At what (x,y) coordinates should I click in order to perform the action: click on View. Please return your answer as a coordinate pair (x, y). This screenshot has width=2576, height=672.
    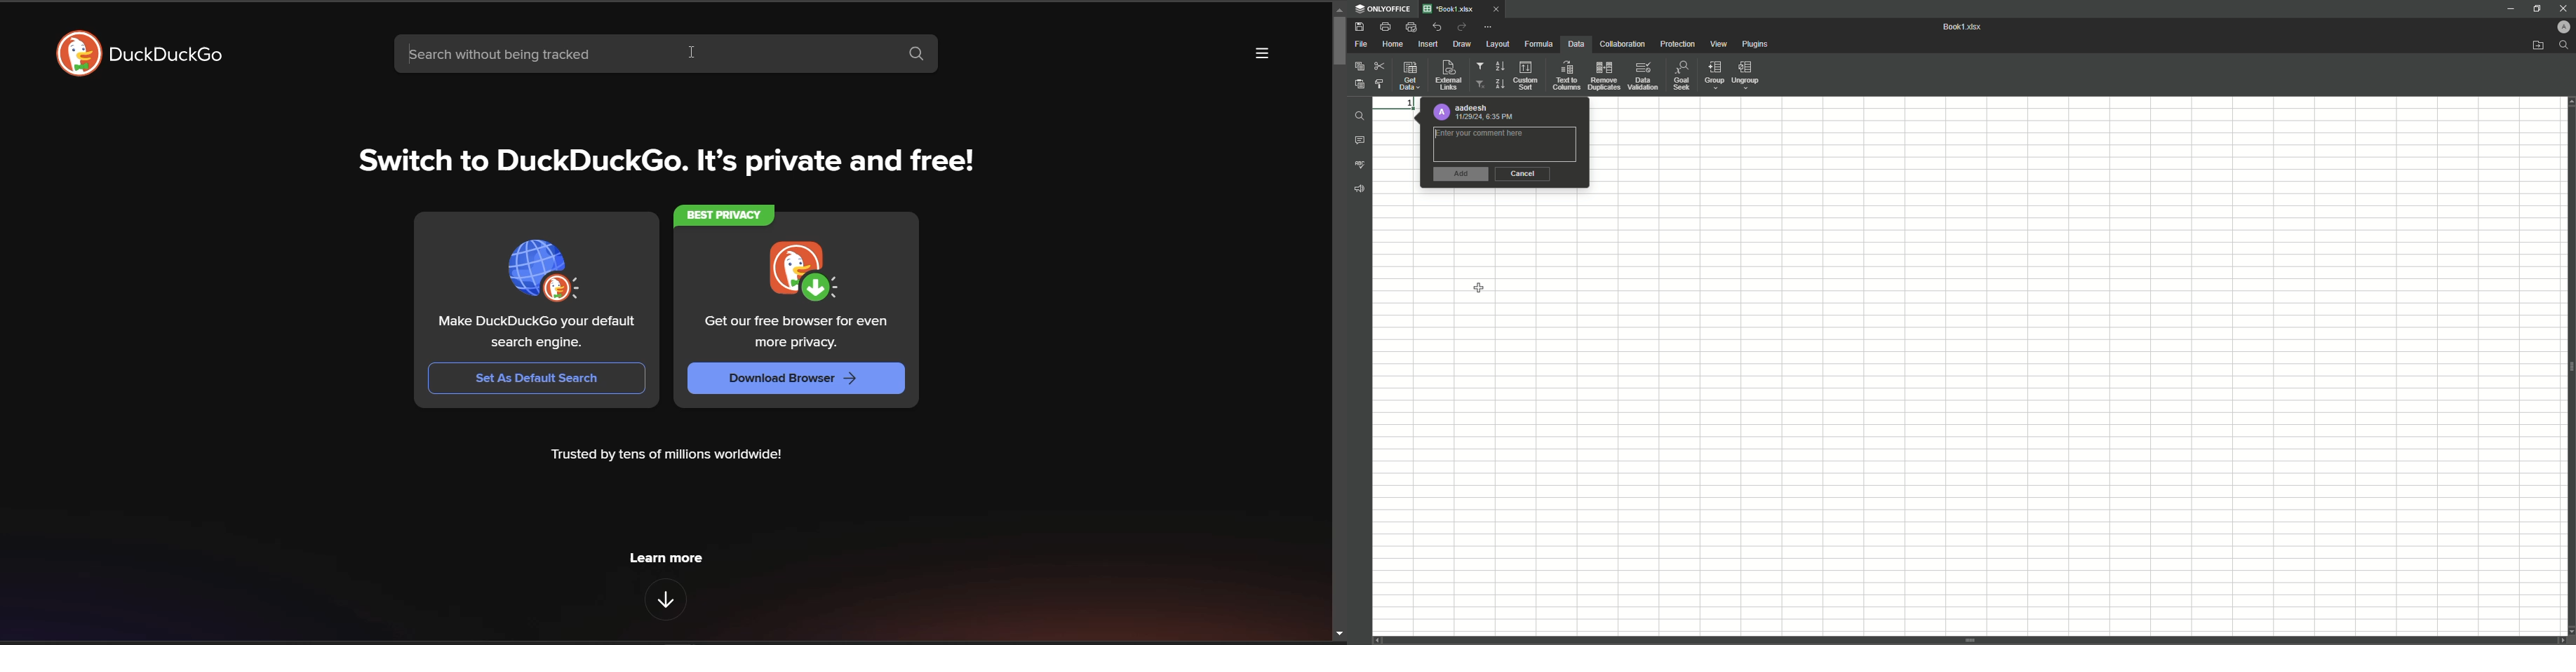
    Looking at the image, I should click on (1720, 45).